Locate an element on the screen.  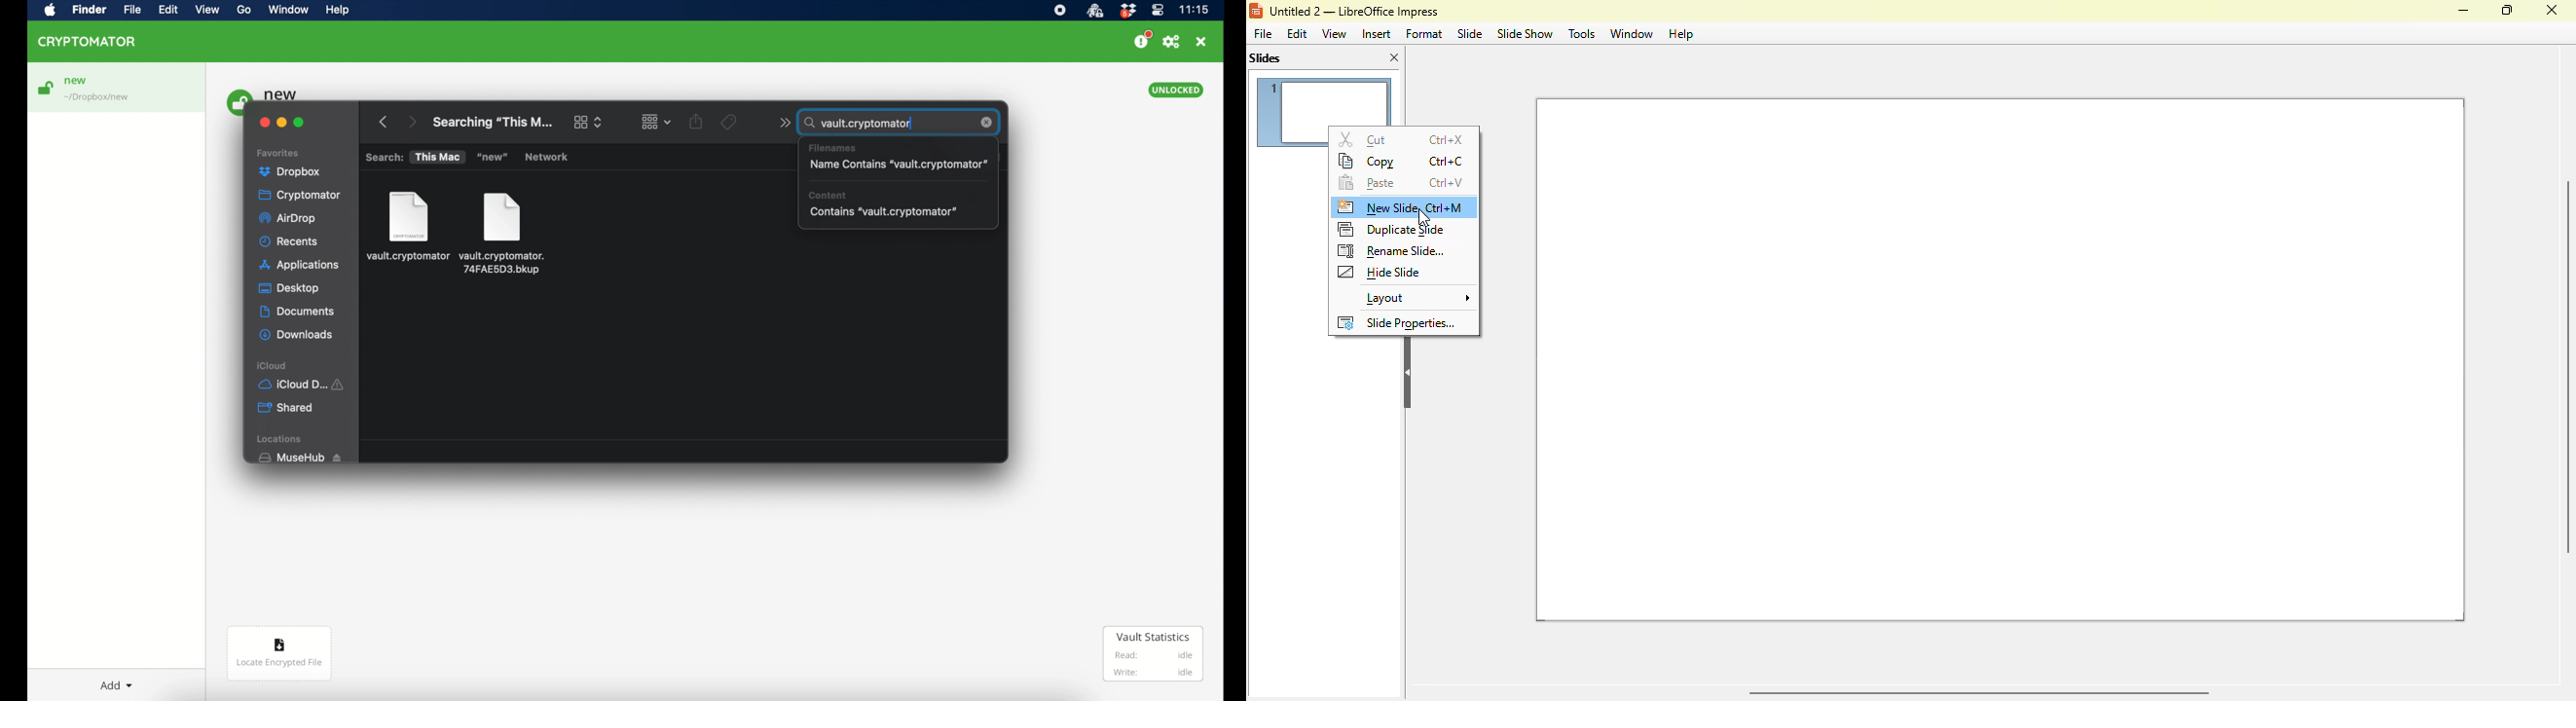
hide slide is located at coordinates (1380, 272).